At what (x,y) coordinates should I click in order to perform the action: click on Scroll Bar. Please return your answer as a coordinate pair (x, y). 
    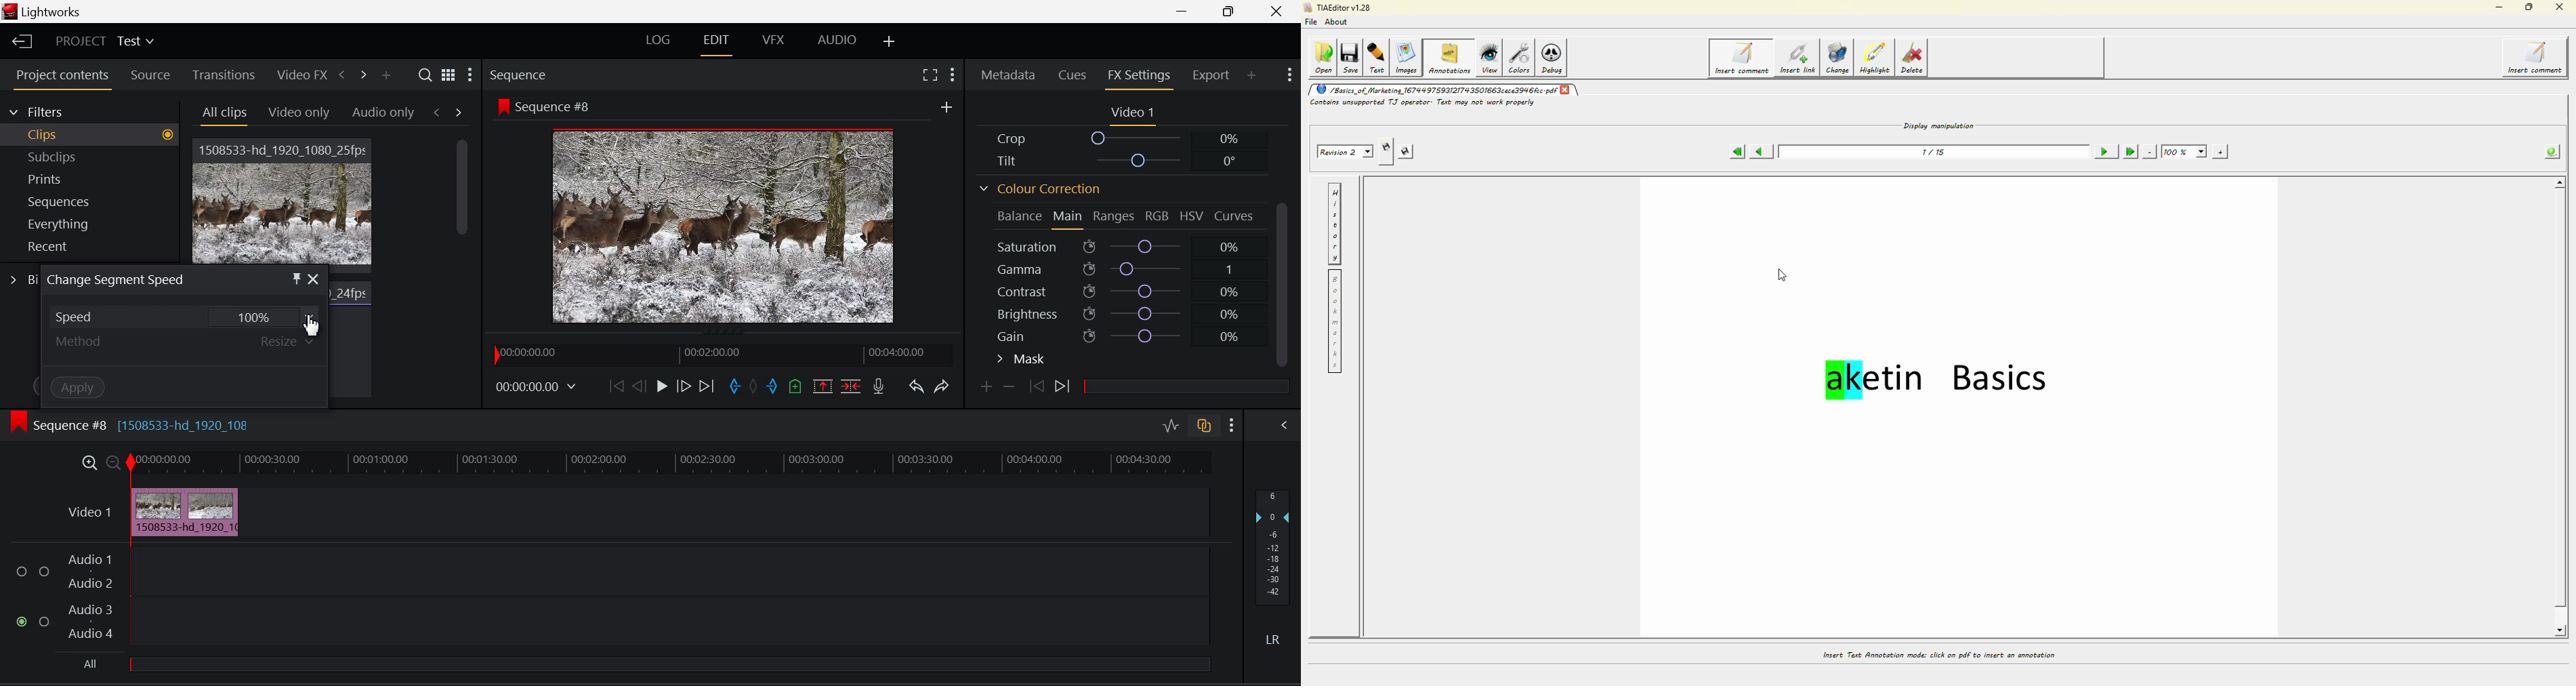
    Looking at the image, I should click on (460, 204).